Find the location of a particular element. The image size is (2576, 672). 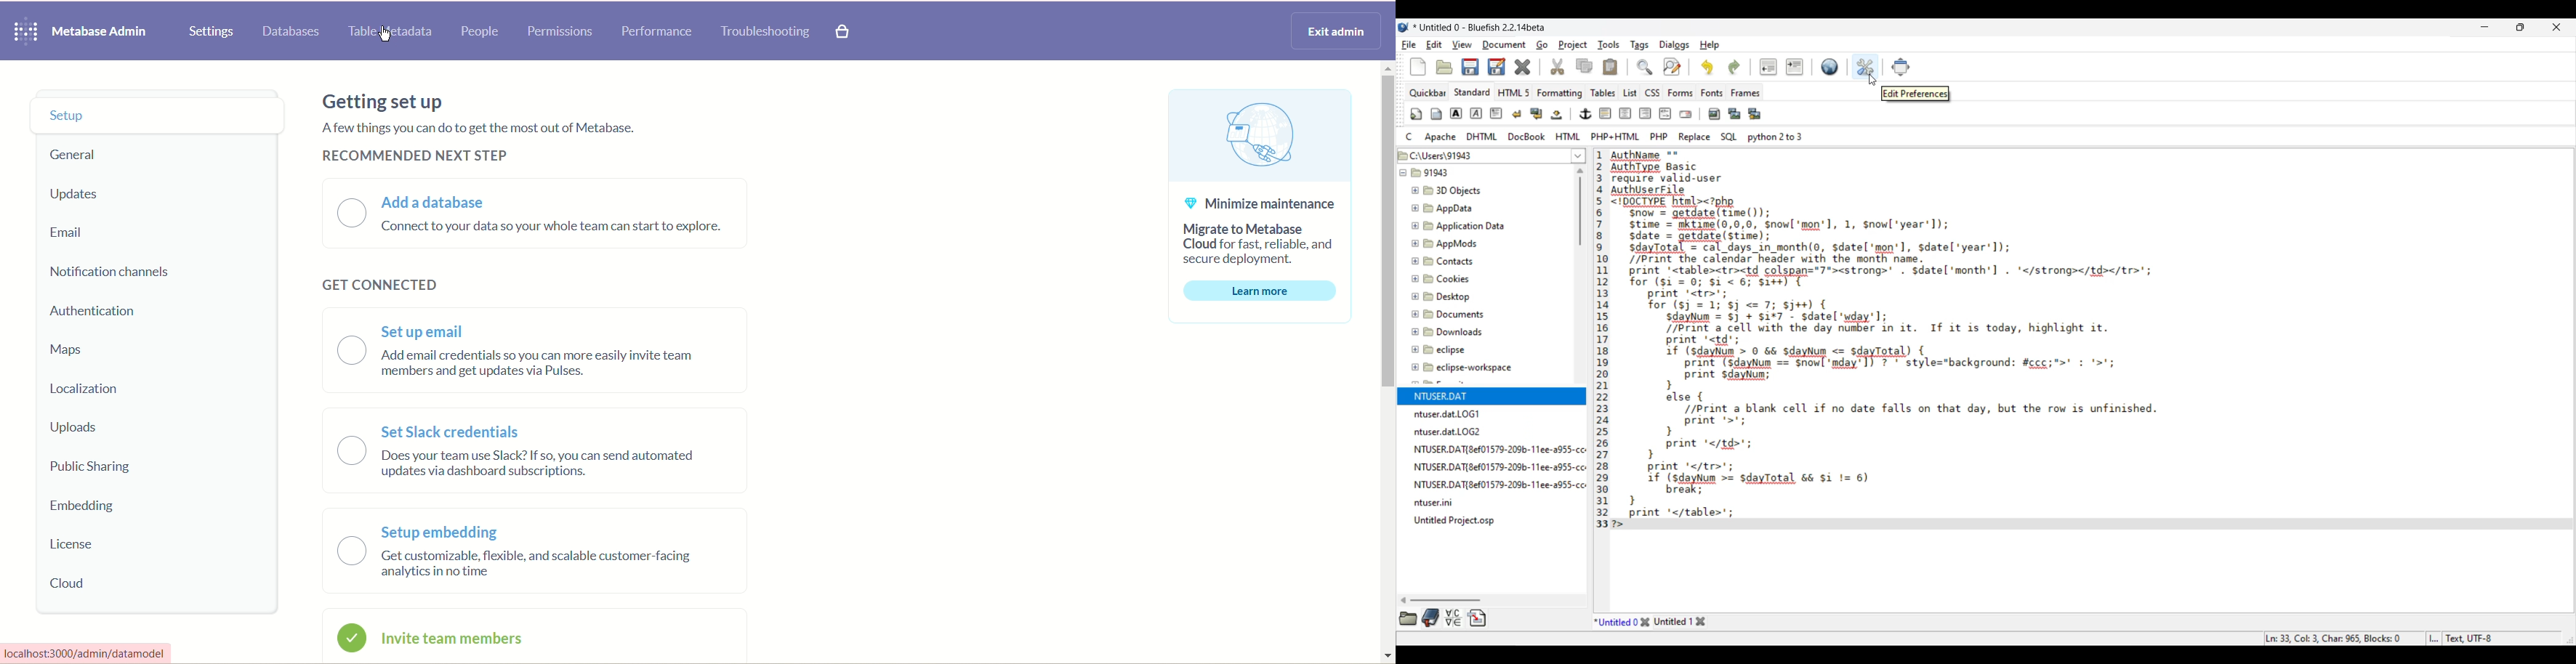

setup is located at coordinates (159, 118).